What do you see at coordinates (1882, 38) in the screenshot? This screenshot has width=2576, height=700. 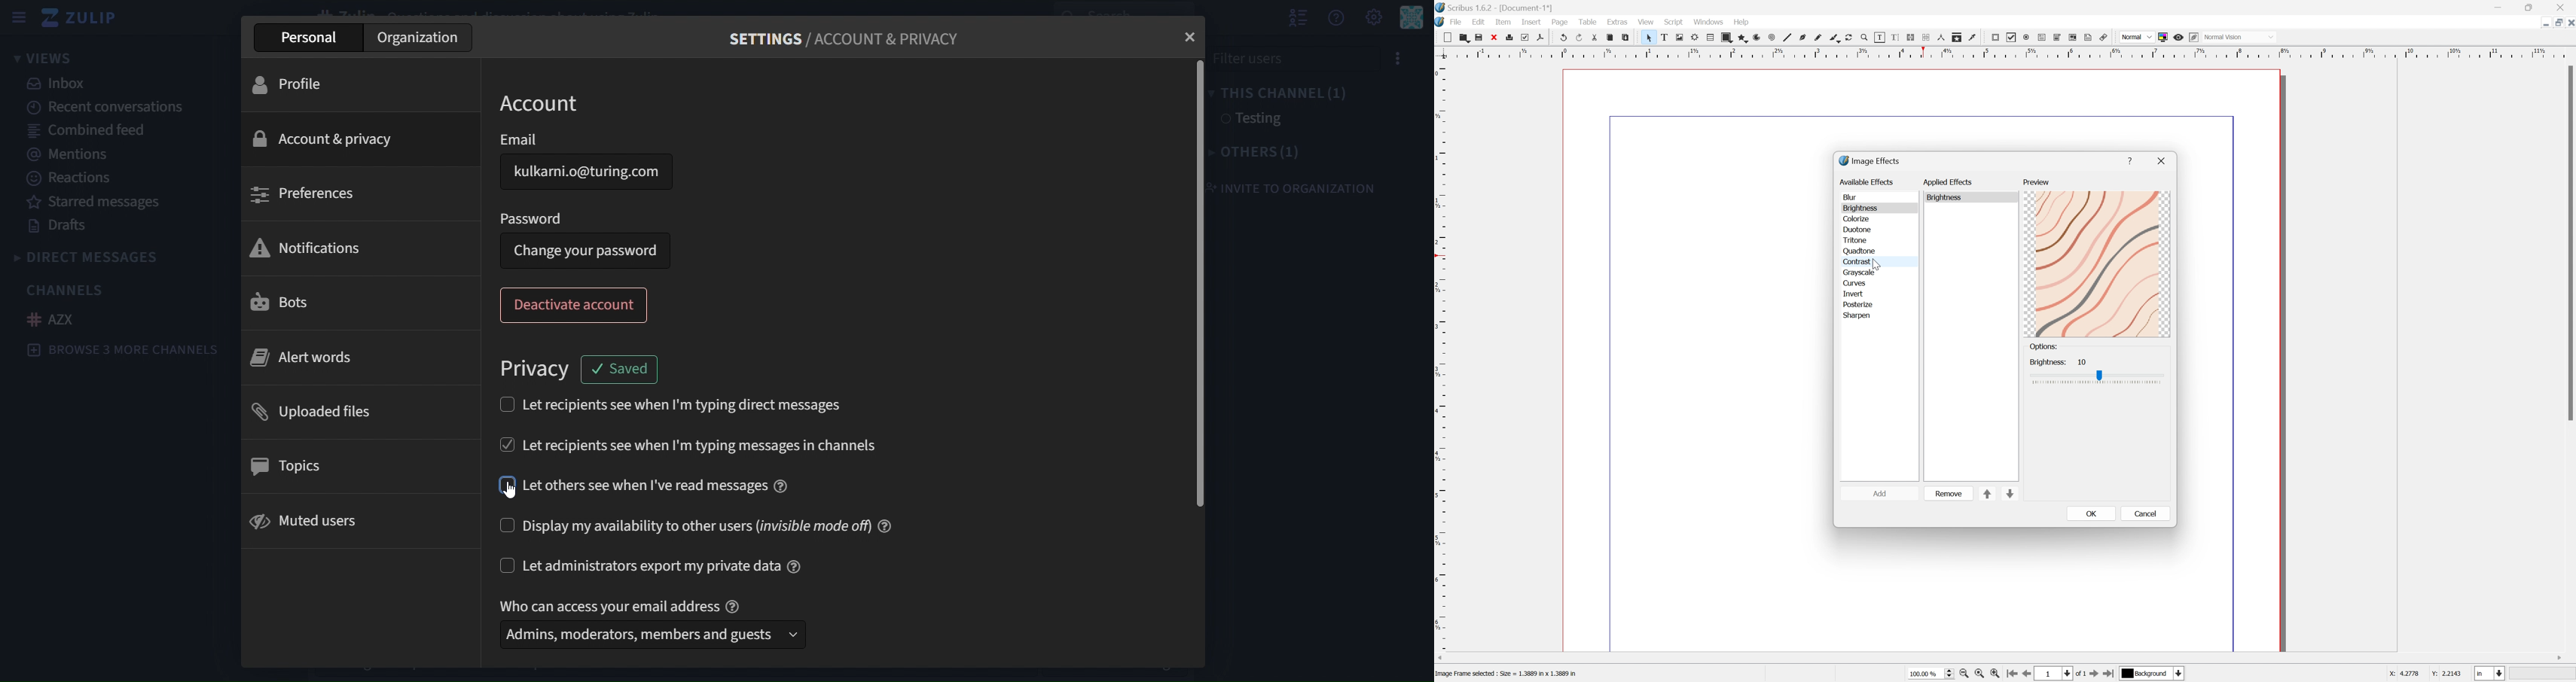 I see `Edit contents of frame` at bounding box center [1882, 38].